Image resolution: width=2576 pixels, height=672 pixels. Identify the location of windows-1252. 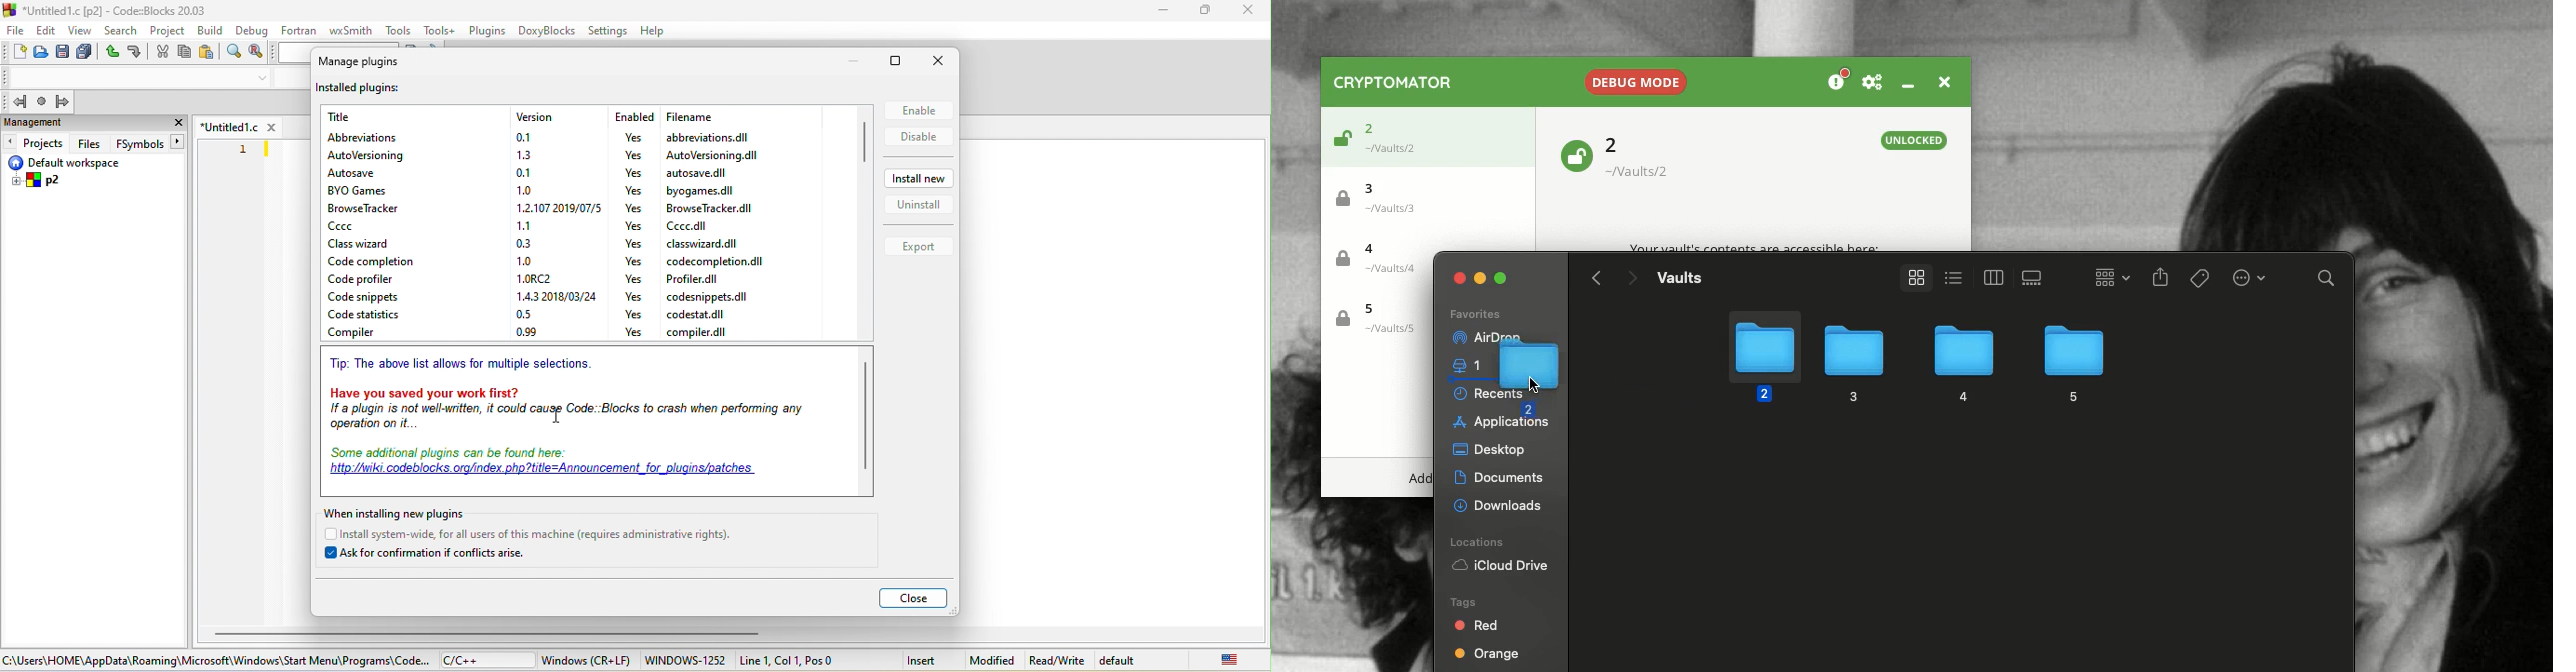
(687, 661).